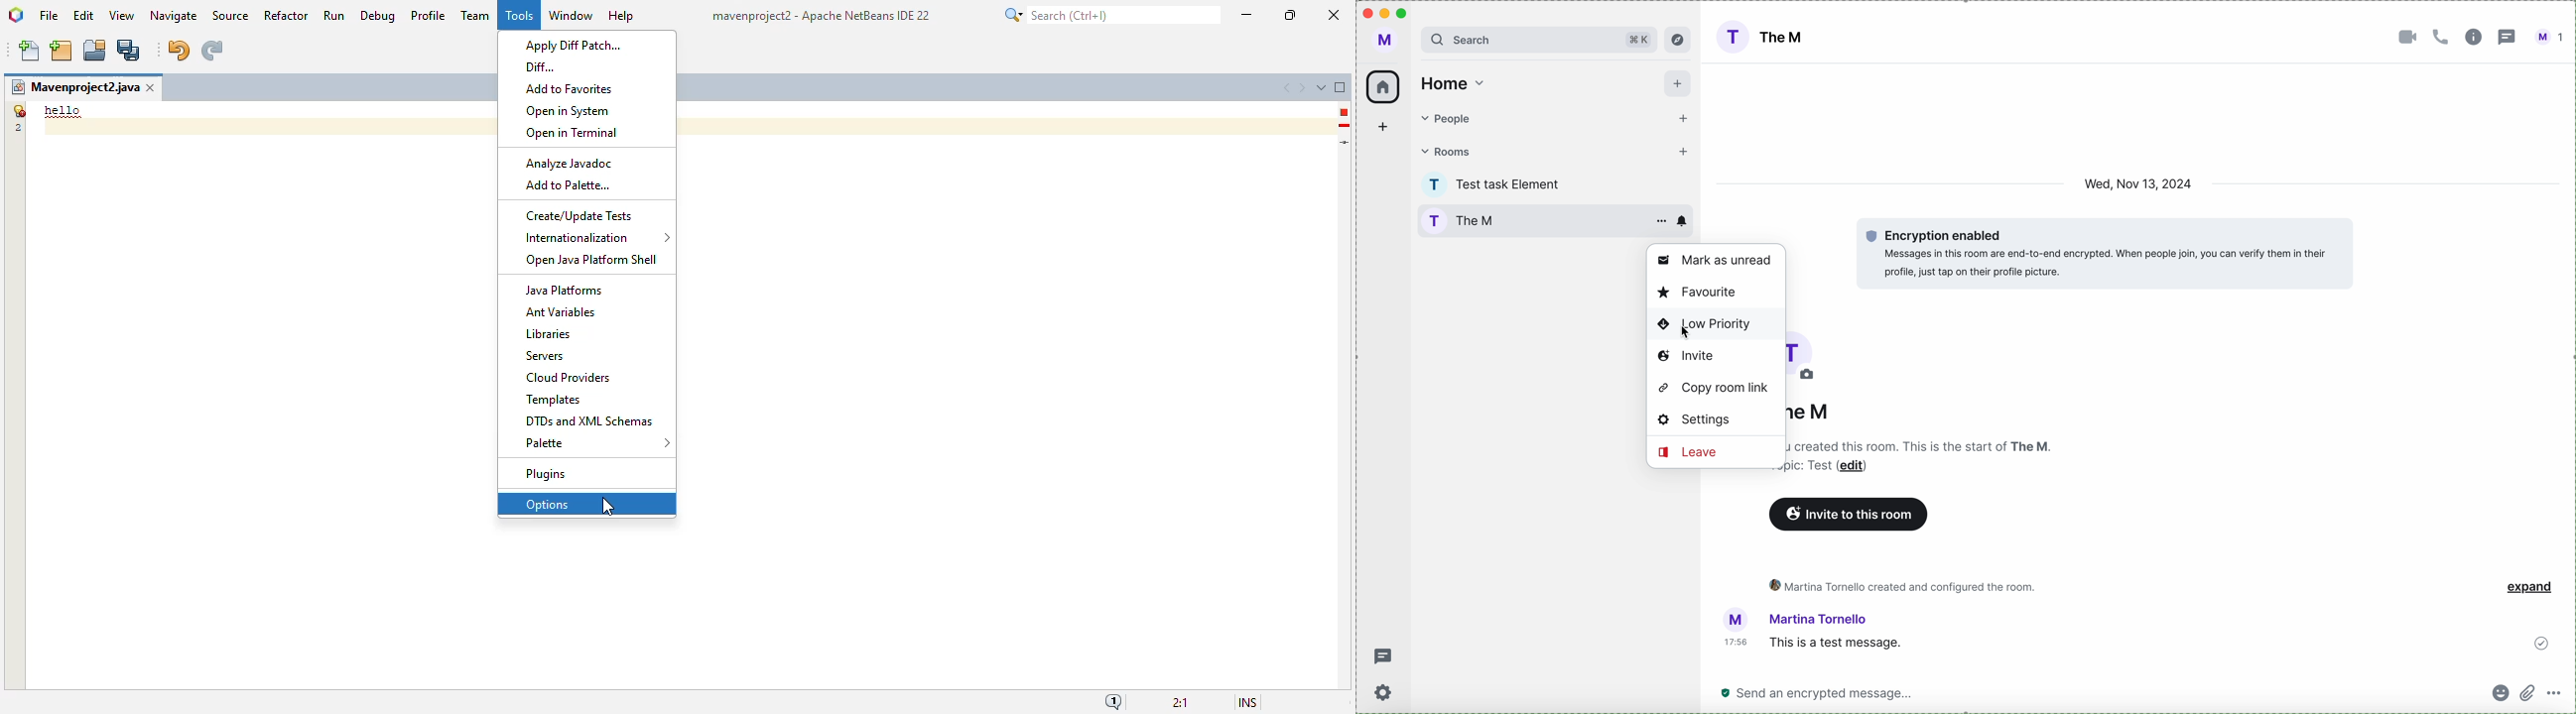  What do you see at coordinates (1453, 85) in the screenshot?
I see `home` at bounding box center [1453, 85].